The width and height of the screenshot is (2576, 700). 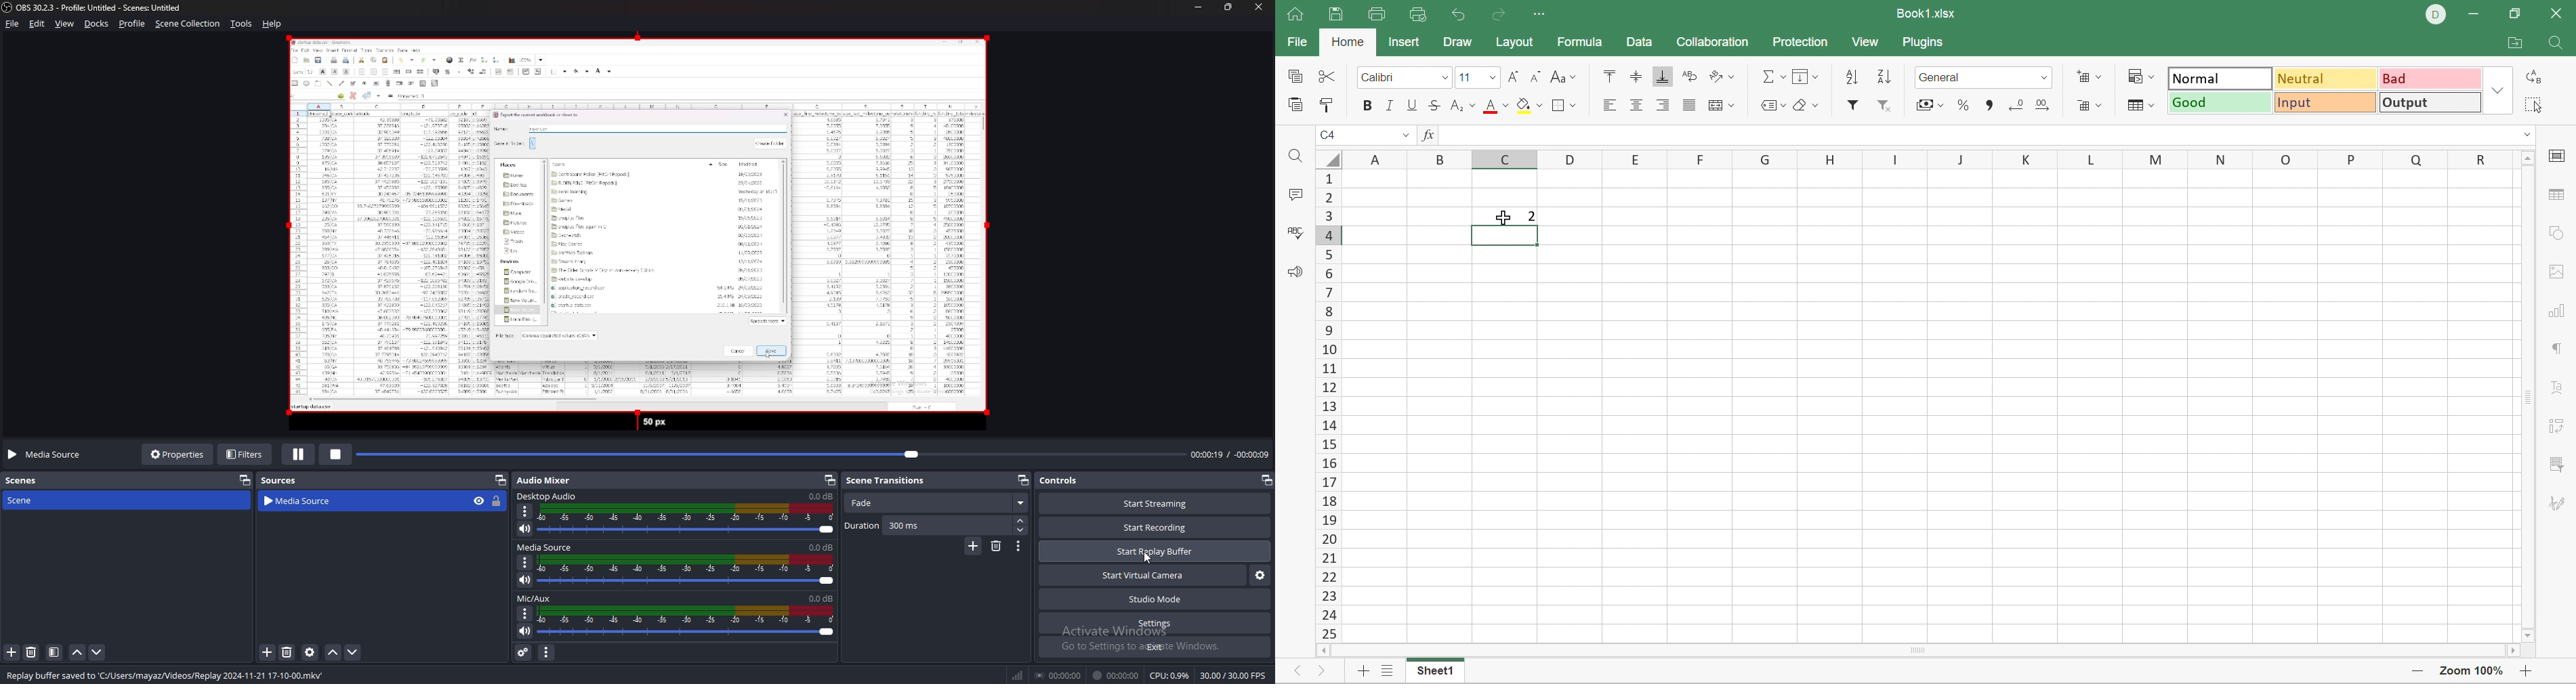 I want to click on Bold, so click(x=1368, y=106).